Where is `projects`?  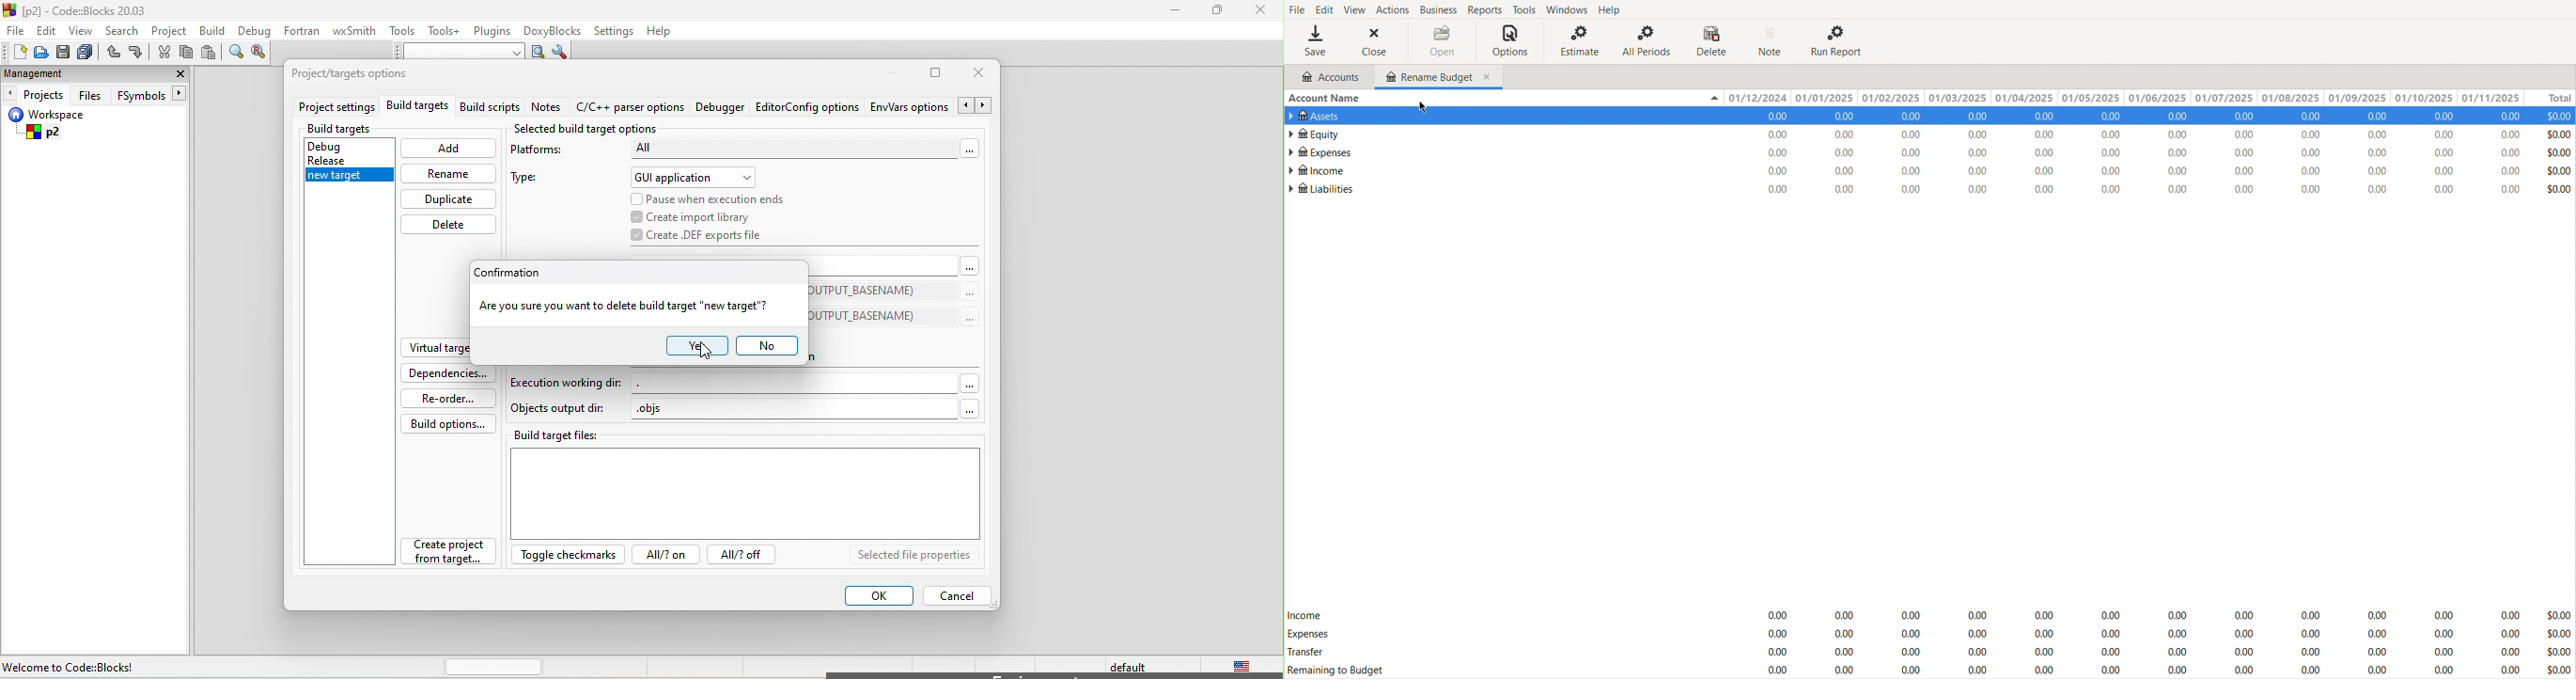
projects is located at coordinates (37, 95).